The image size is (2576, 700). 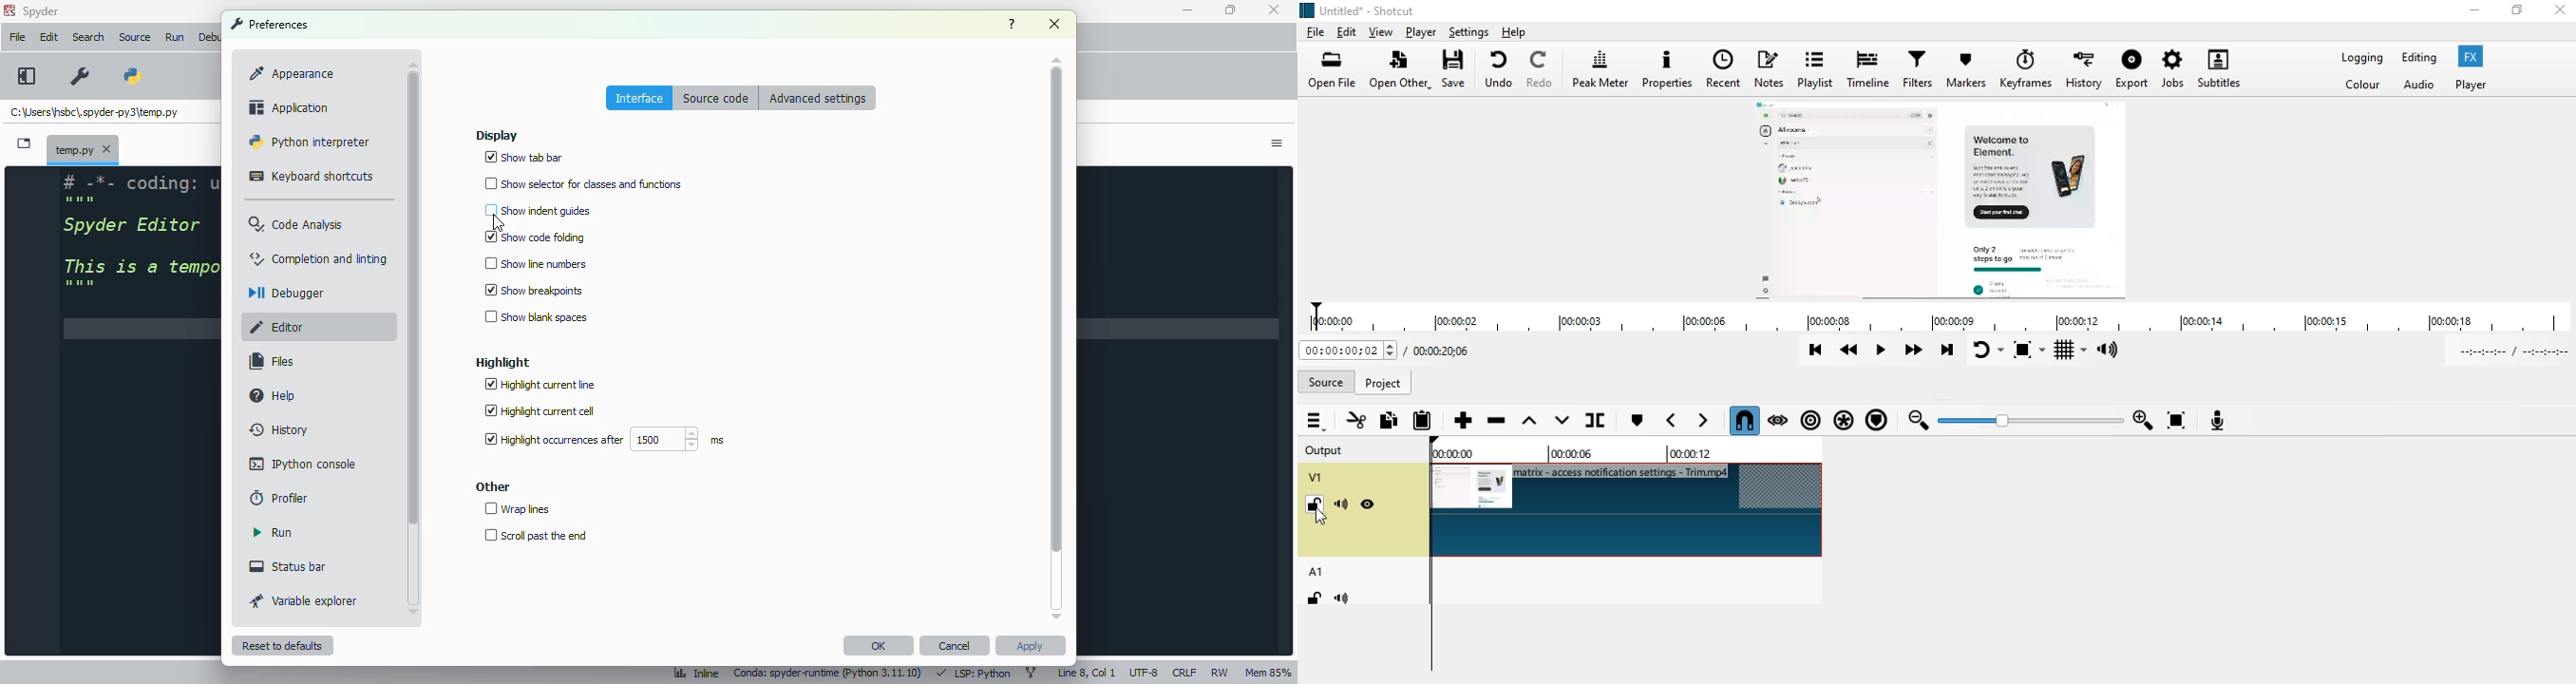 What do you see at coordinates (1942, 197) in the screenshot?
I see `media view` at bounding box center [1942, 197].